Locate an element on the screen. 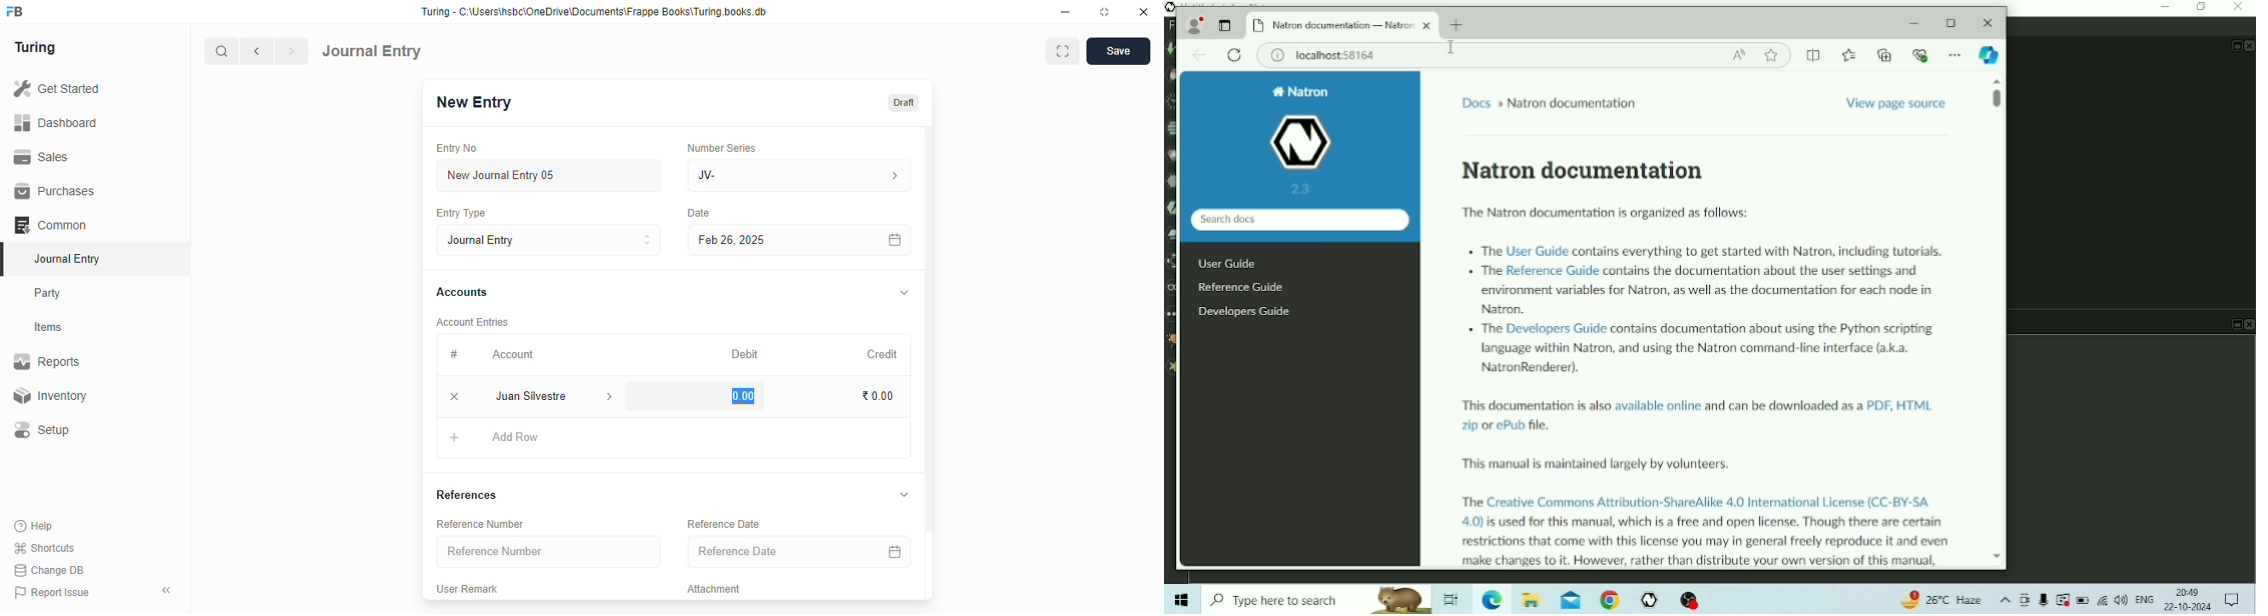 This screenshot has width=2268, height=616. previous is located at coordinates (258, 51).